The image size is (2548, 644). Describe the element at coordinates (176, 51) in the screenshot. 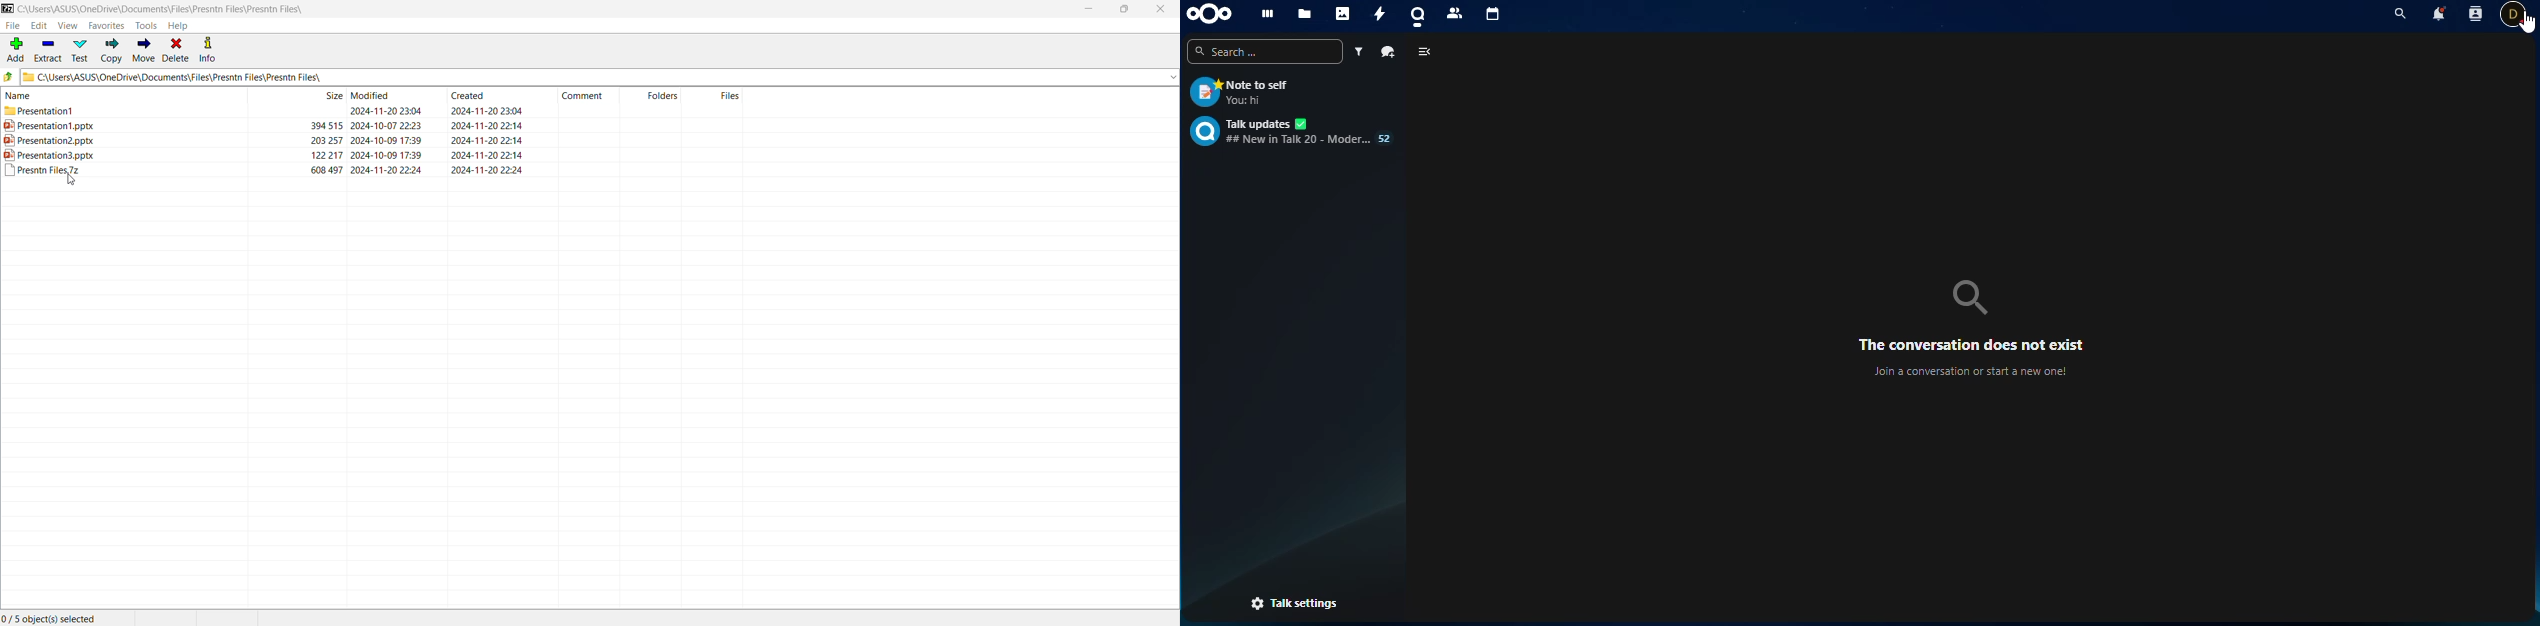

I see `Delete` at that location.